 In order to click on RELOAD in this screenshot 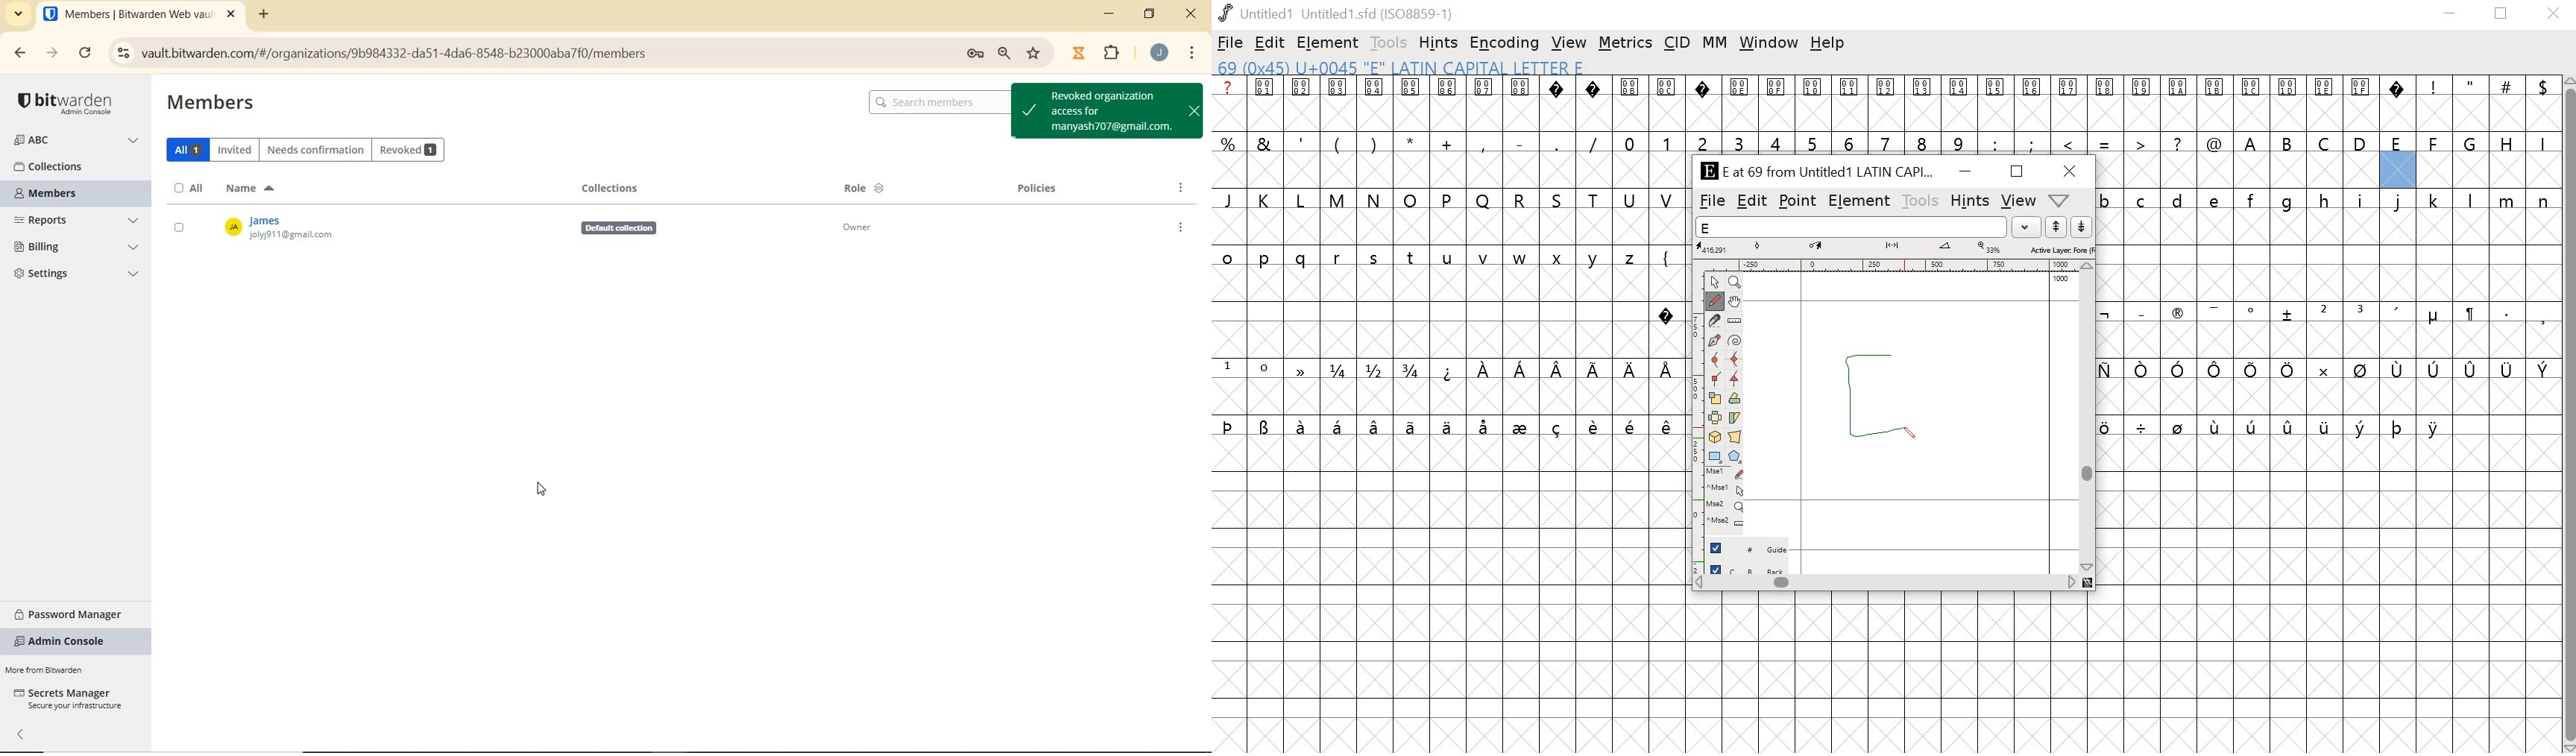, I will do `click(85, 54)`.